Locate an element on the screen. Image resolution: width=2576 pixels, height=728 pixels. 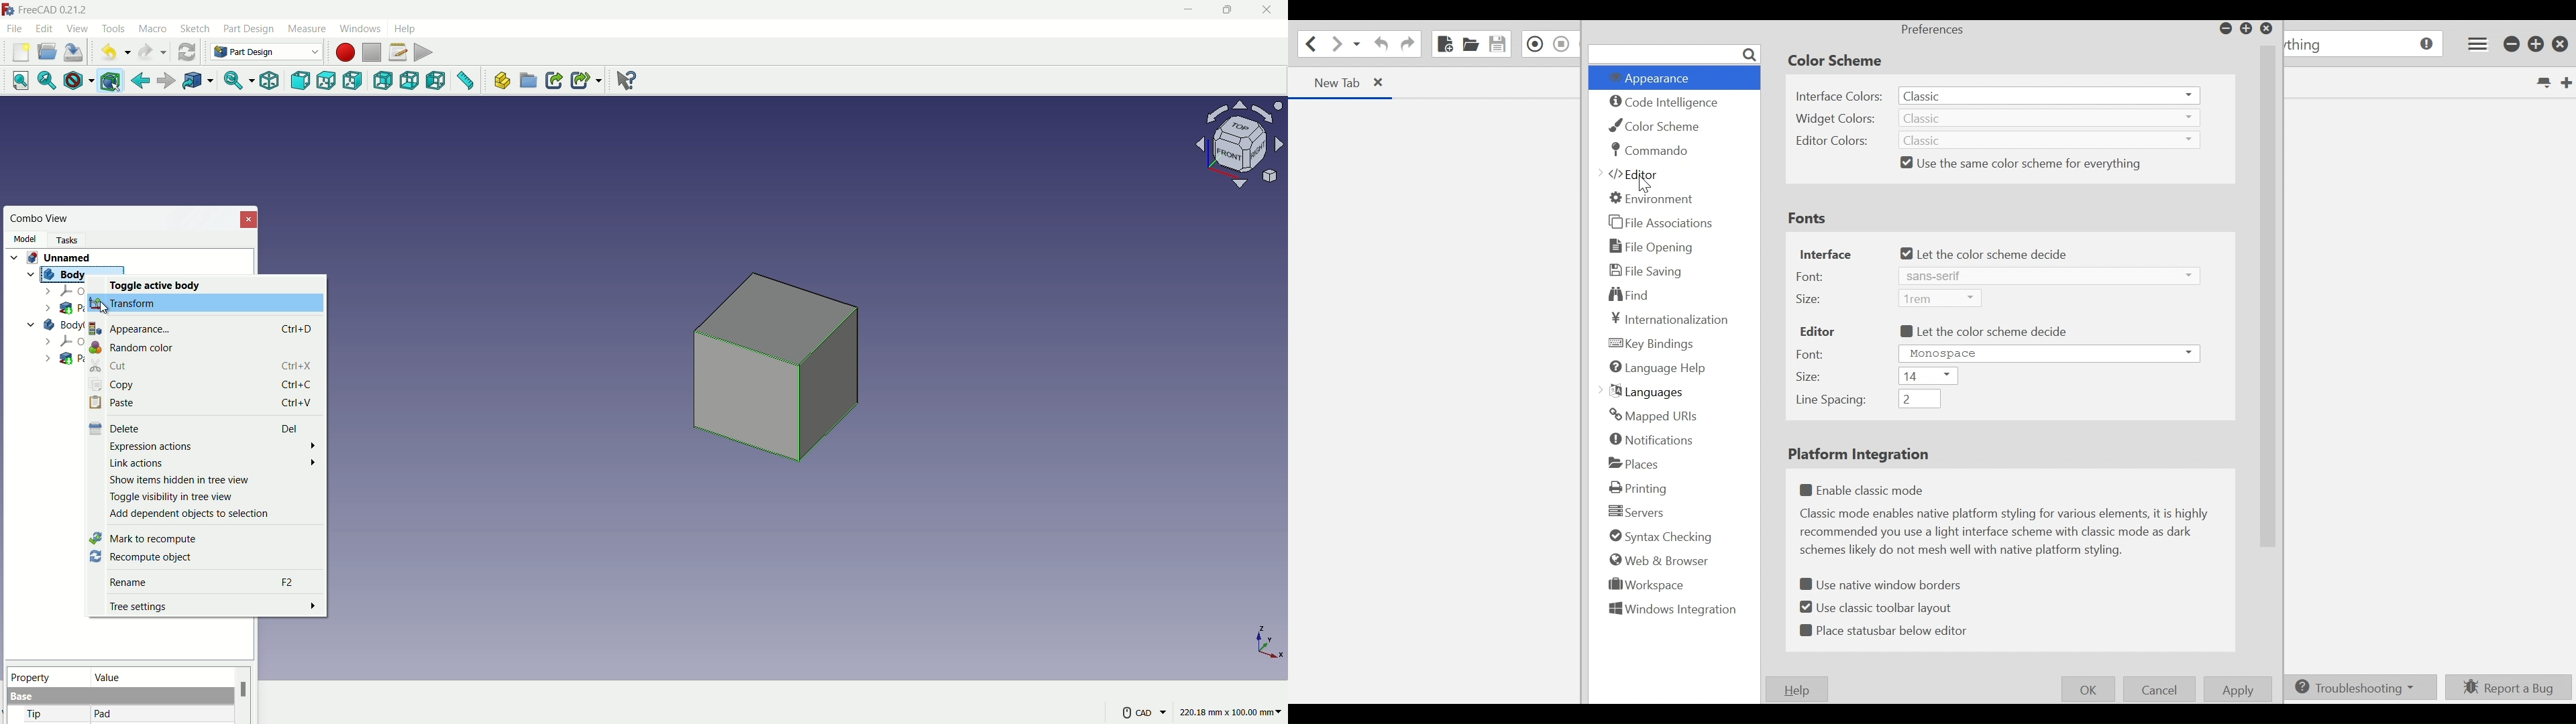
back view is located at coordinates (384, 82).